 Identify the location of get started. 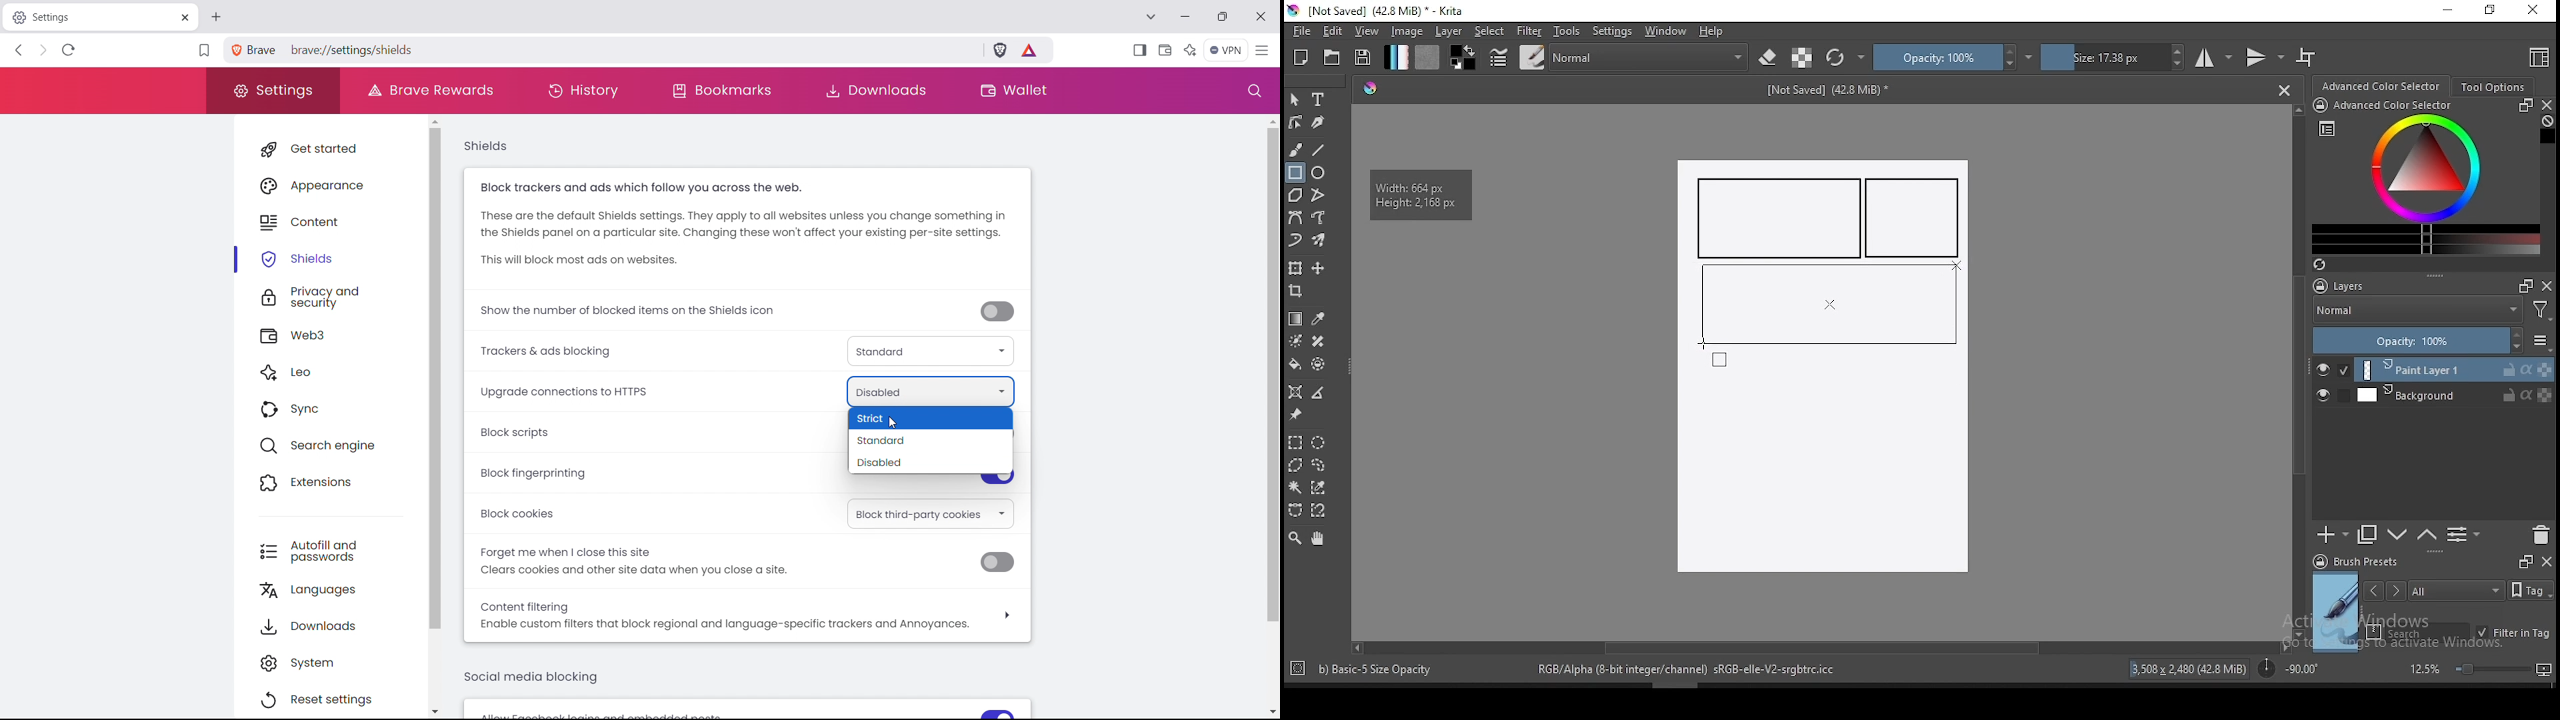
(339, 149).